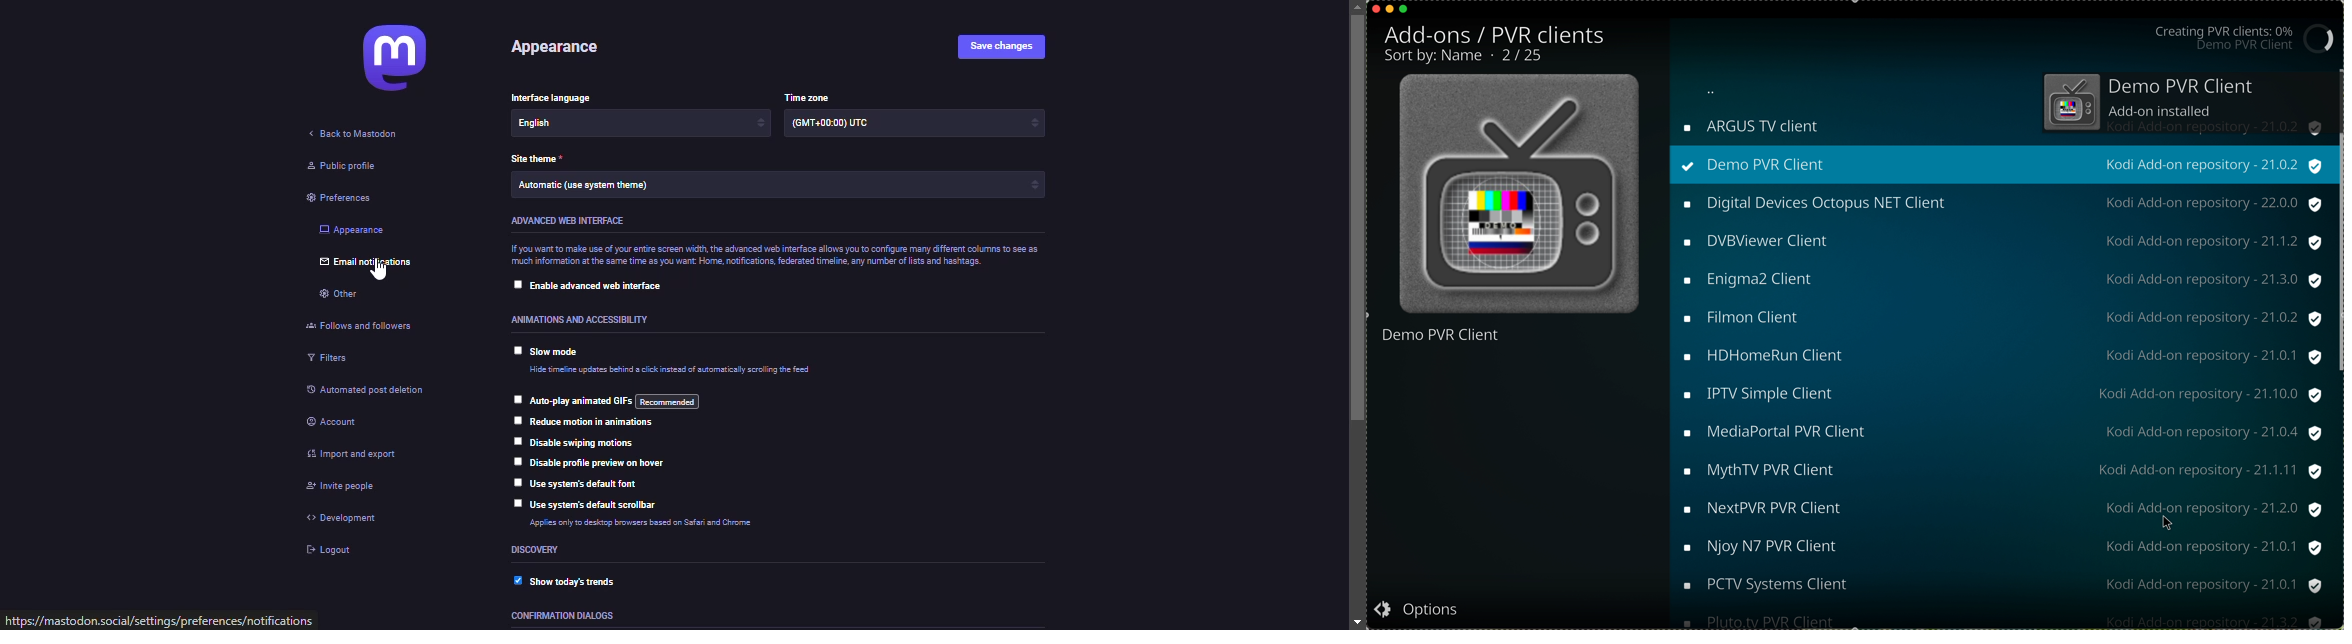  What do you see at coordinates (2184, 103) in the screenshot?
I see `add-on installed` at bounding box center [2184, 103].